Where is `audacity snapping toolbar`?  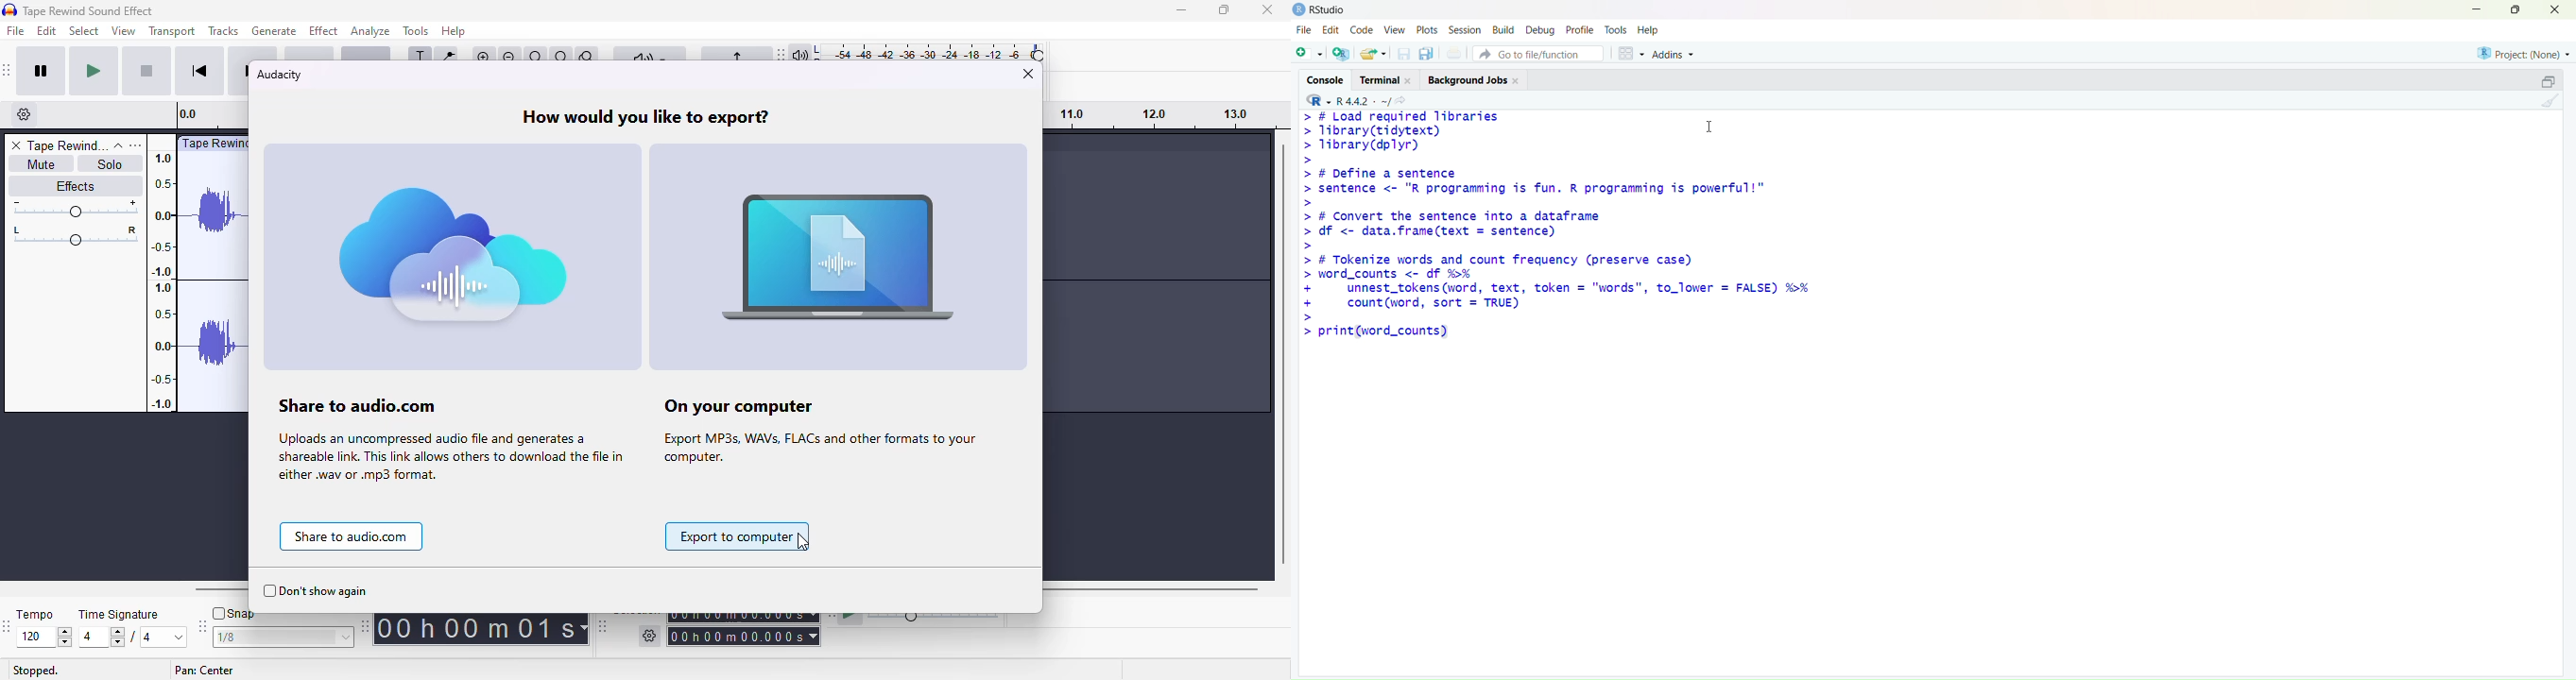
audacity snapping toolbar is located at coordinates (277, 628).